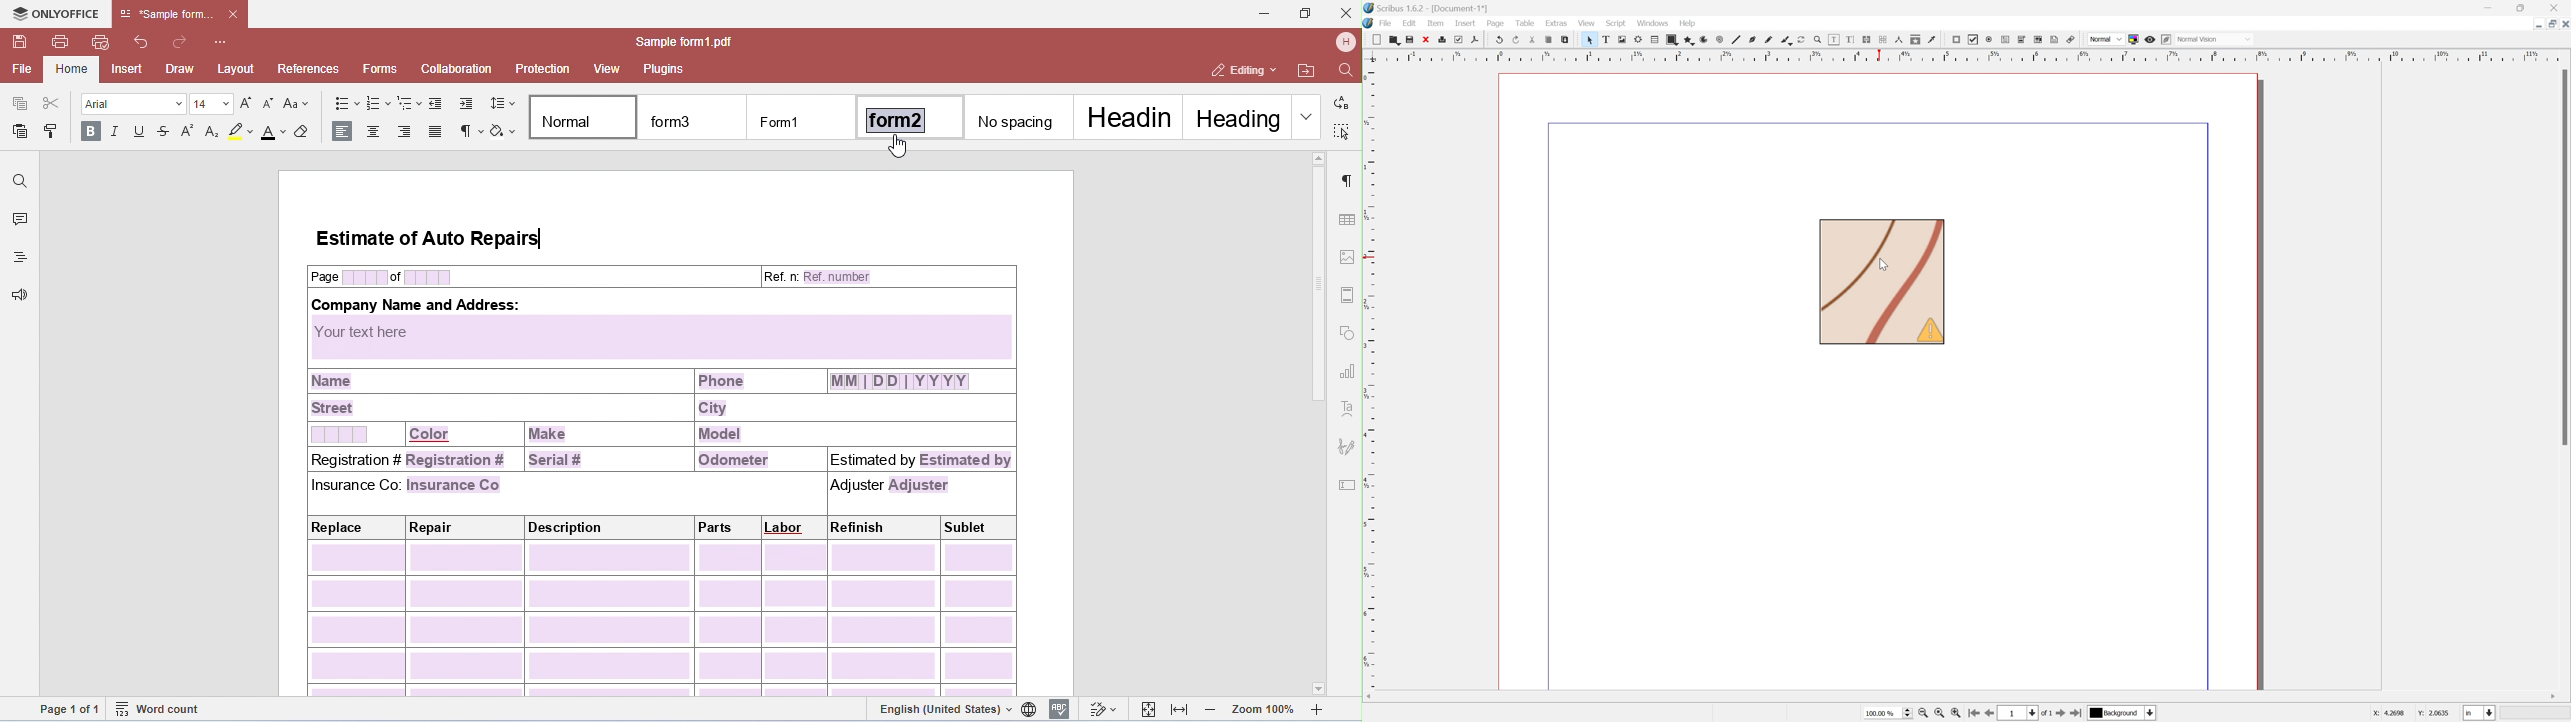 The width and height of the screenshot is (2576, 728). What do you see at coordinates (1500, 39) in the screenshot?
I see `Undo` at bounding box center [1500, 39].